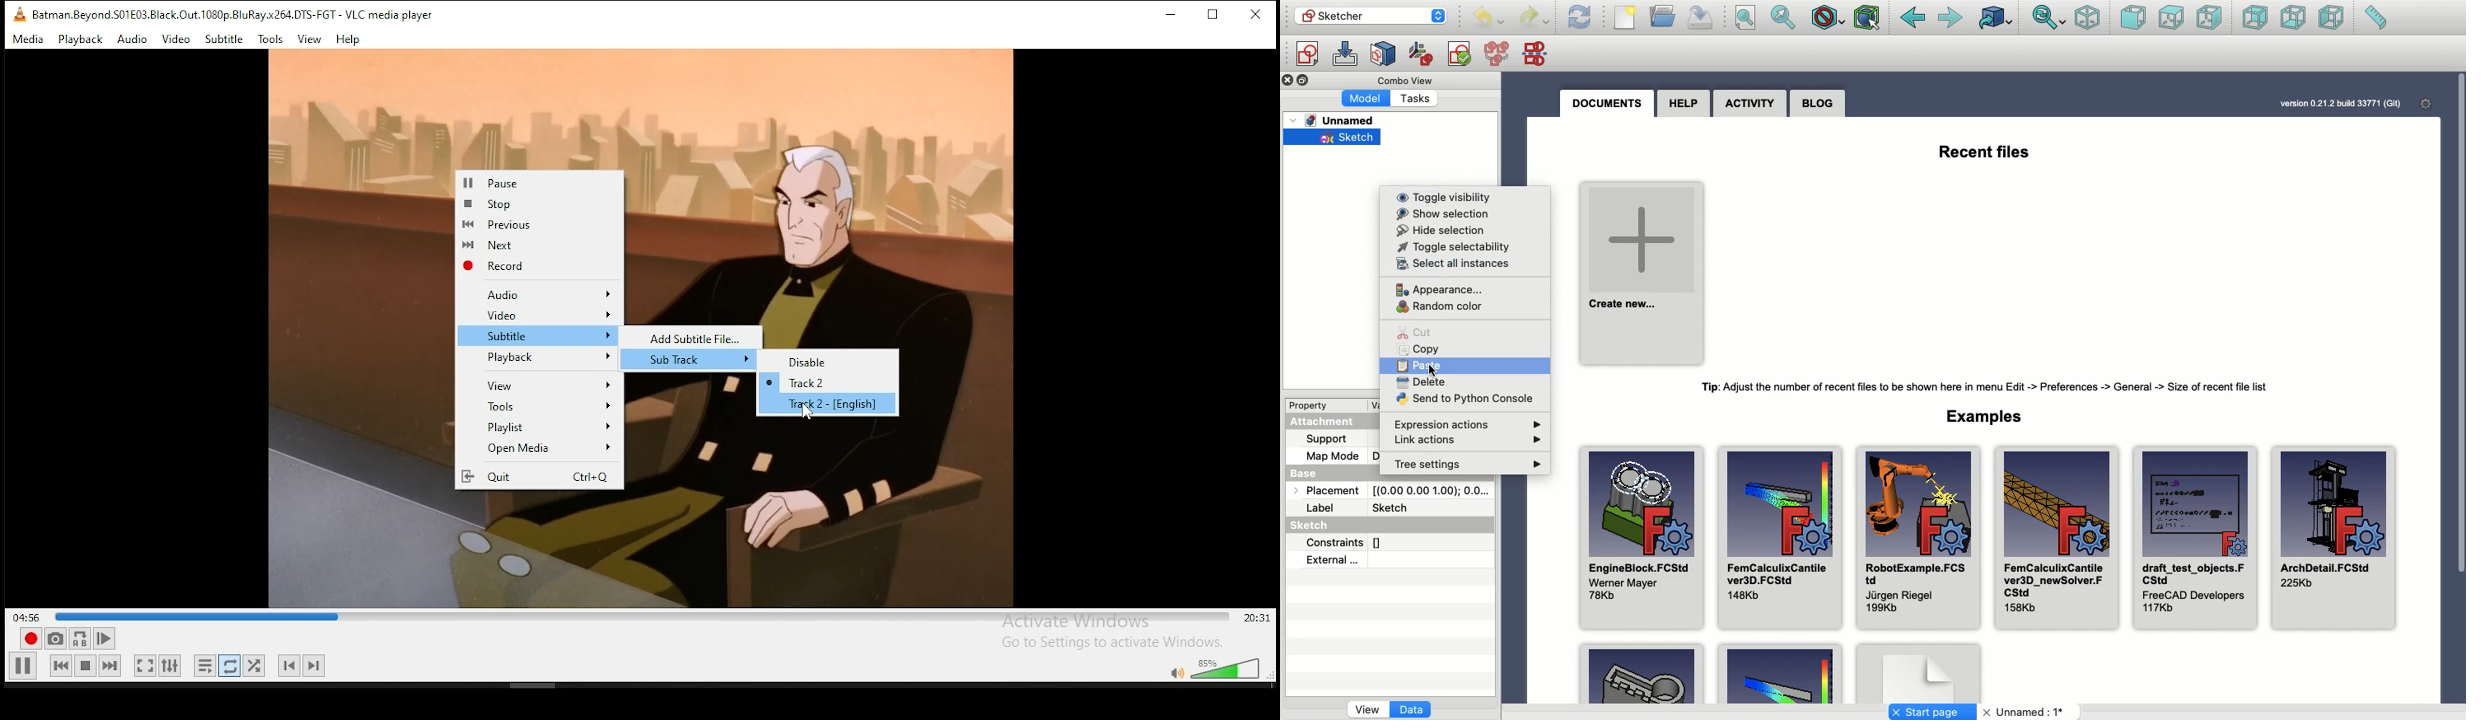 The width and height of the screenshot is (2492, 728). What do you see at coordinates (1642, 672) in the screenshot?
I see `Key Object` at bounding box center [1642, 672].